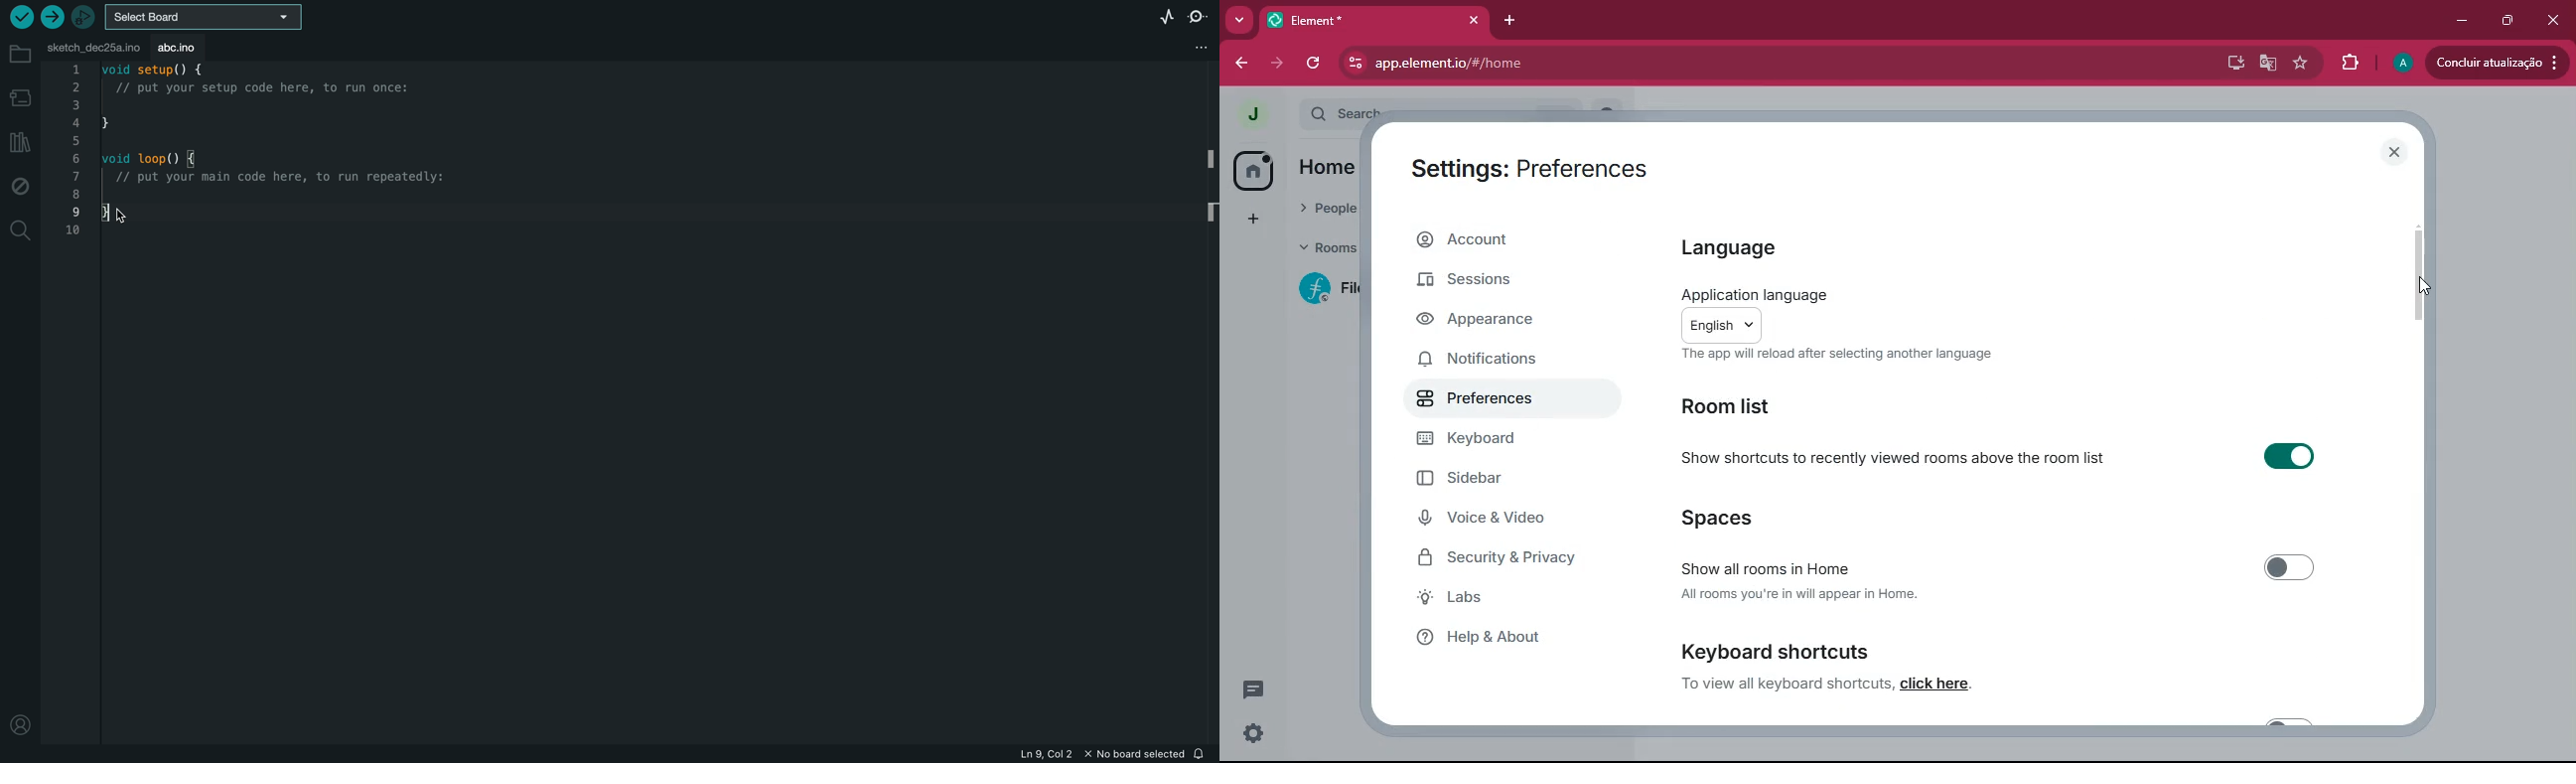 This screenshot has width=2576, height=784. I want to click on comments, so click(1253, 689).